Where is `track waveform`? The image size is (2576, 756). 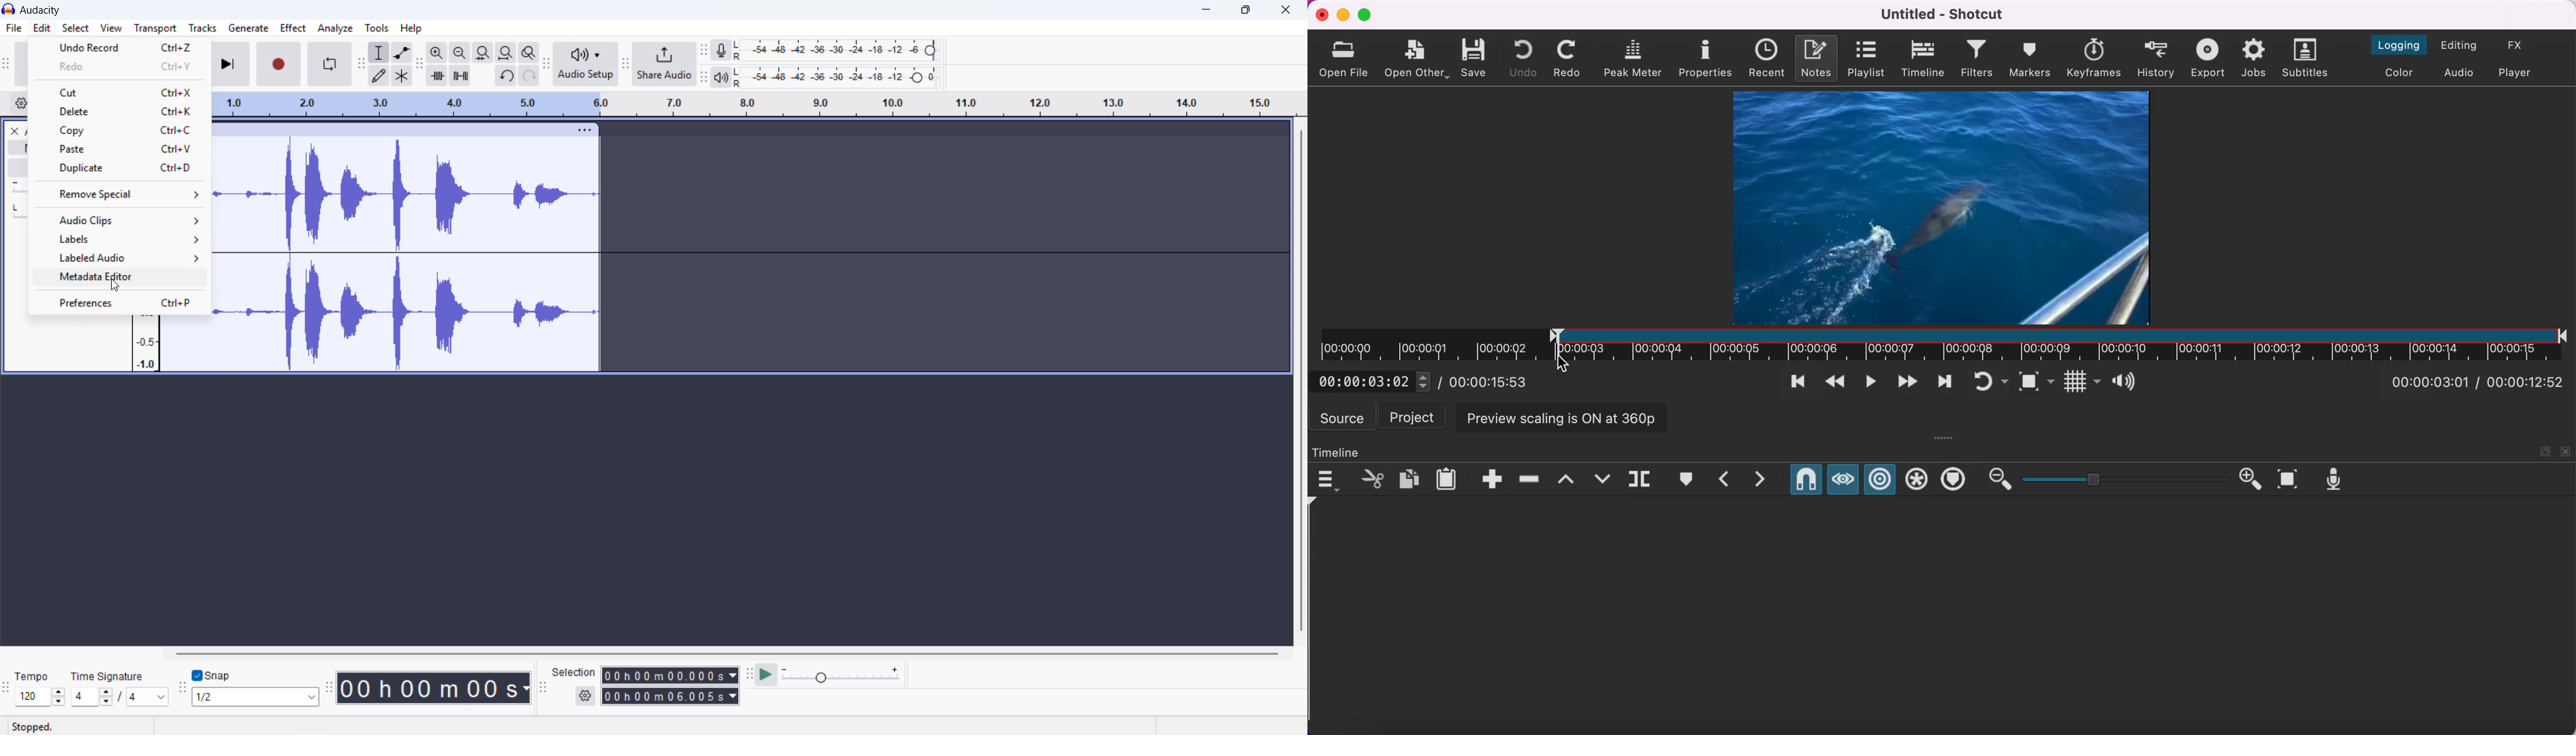
track waveform is located at coordinates (410, 254).